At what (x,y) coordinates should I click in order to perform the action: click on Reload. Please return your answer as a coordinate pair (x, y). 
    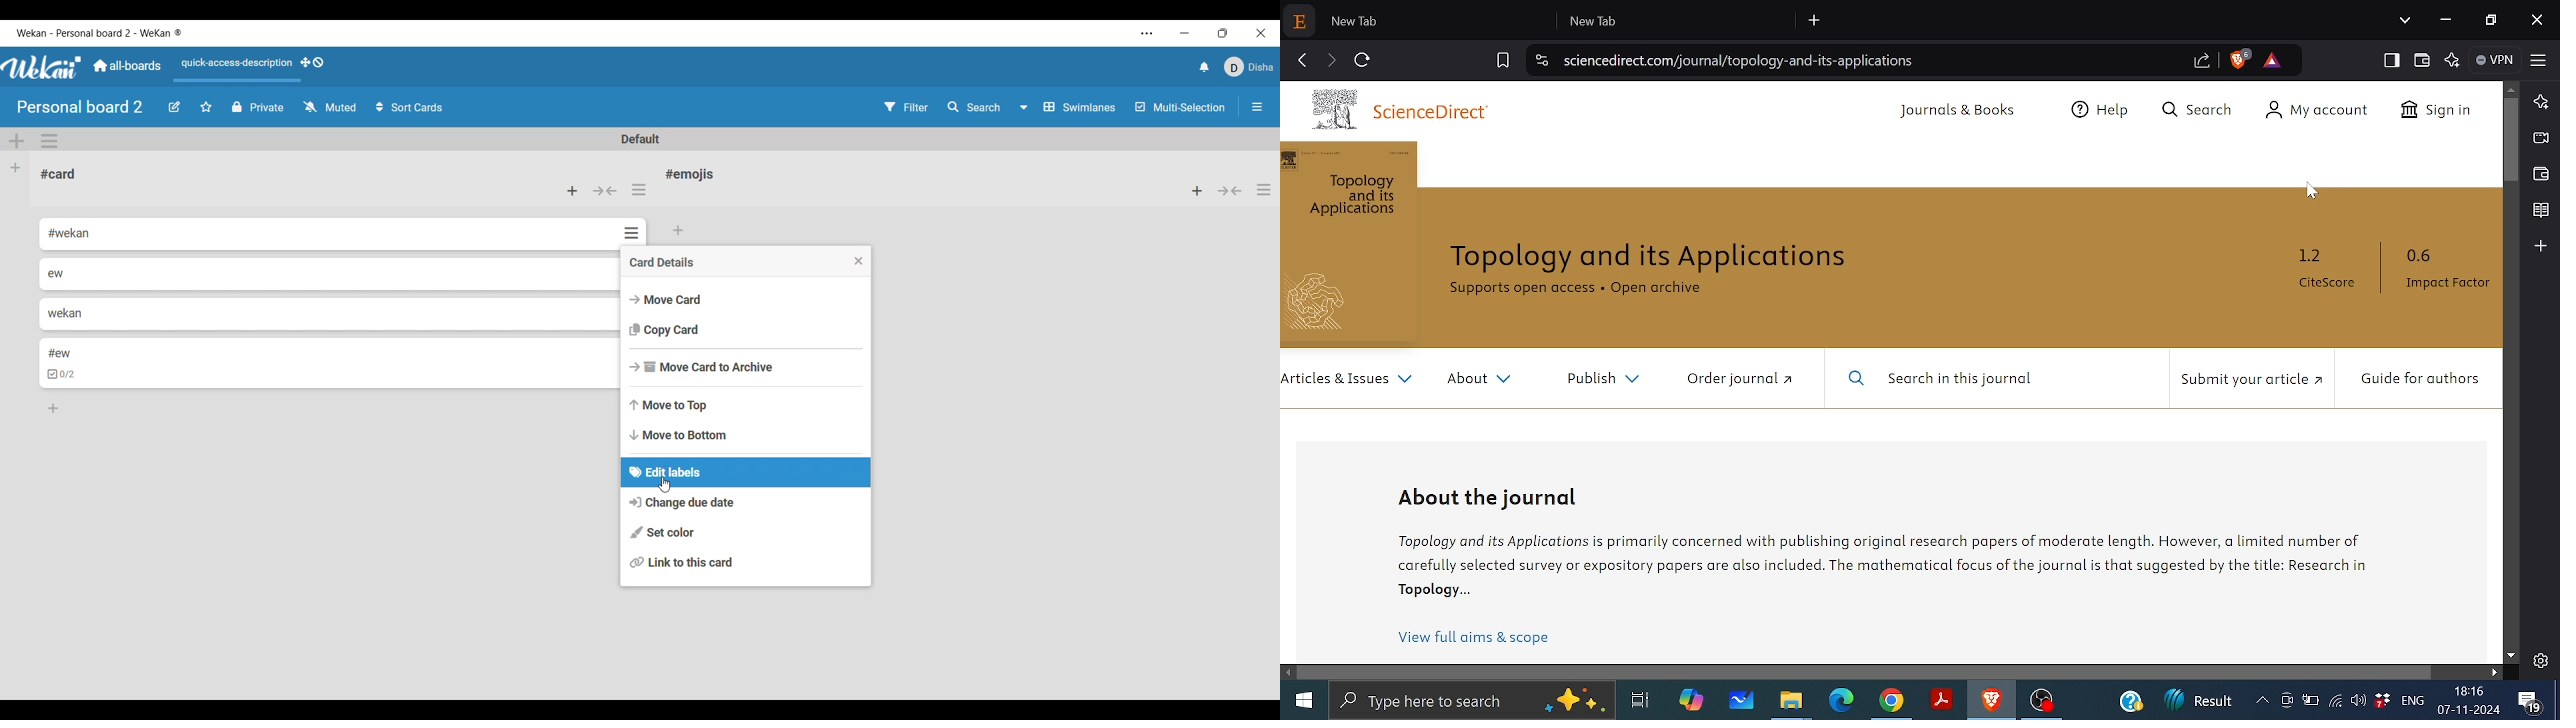
    Looking at the image, I should click on (1364, 58).